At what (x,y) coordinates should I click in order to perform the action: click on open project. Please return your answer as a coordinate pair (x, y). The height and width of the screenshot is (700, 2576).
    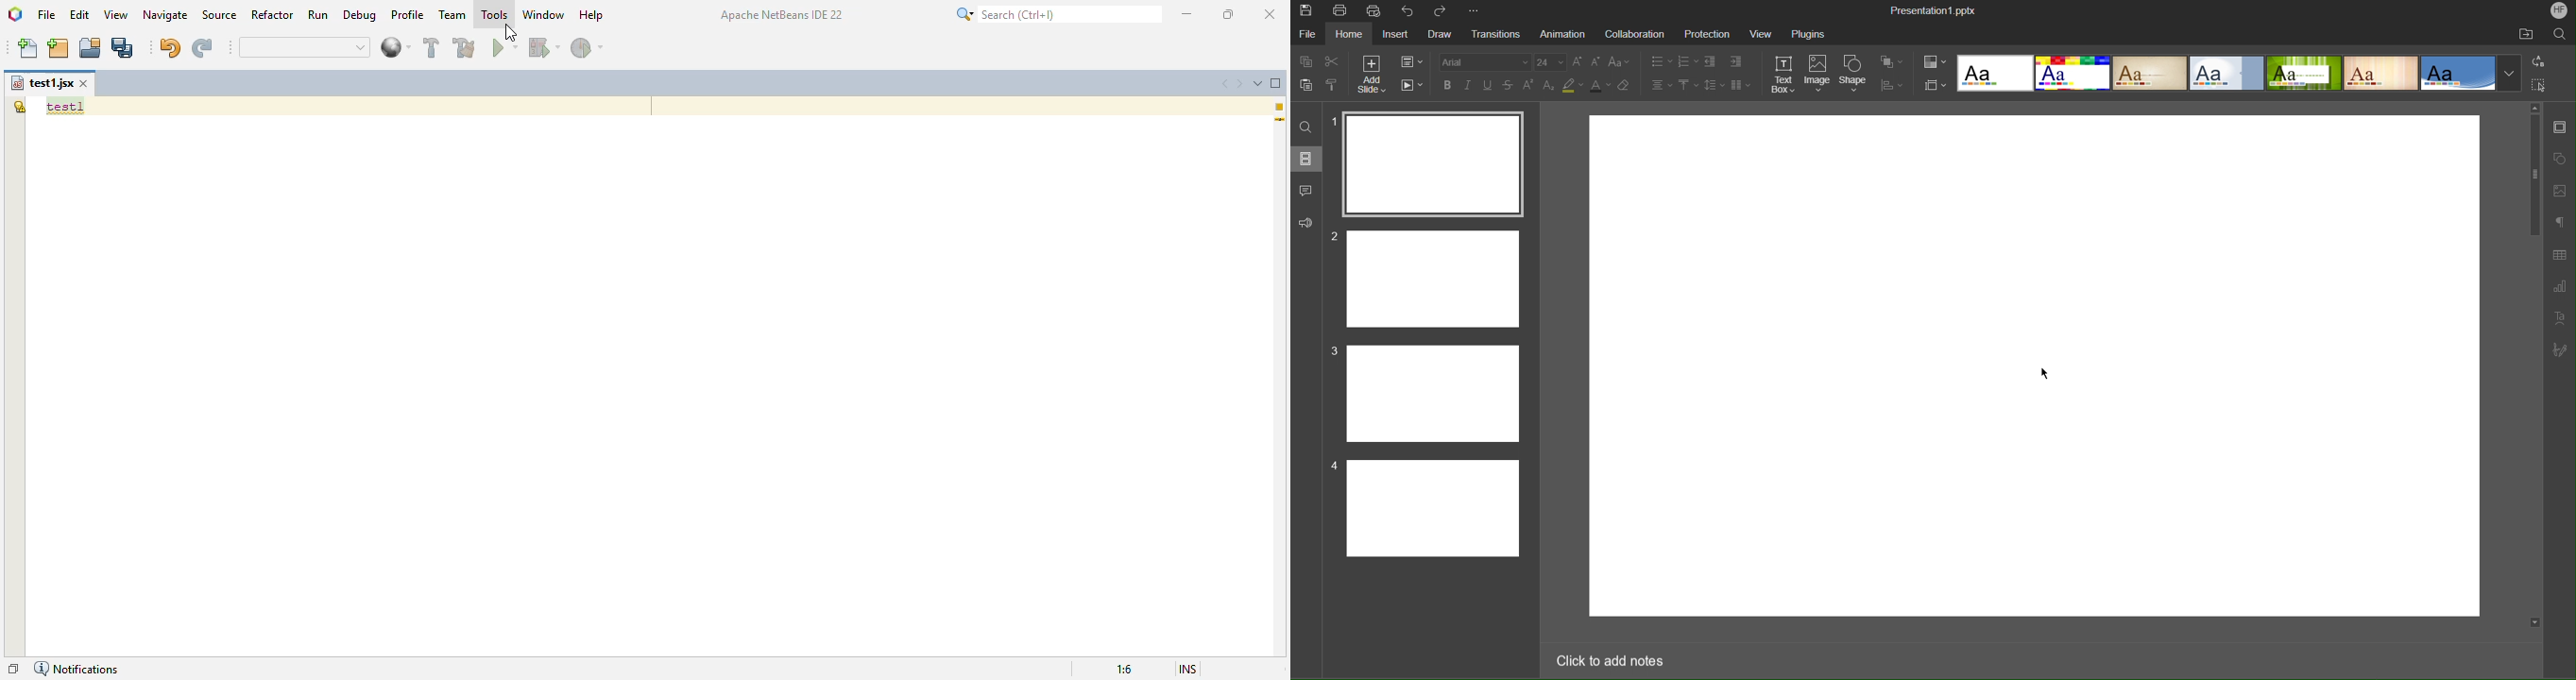
    Looking at the image, I should click on (91, 48).